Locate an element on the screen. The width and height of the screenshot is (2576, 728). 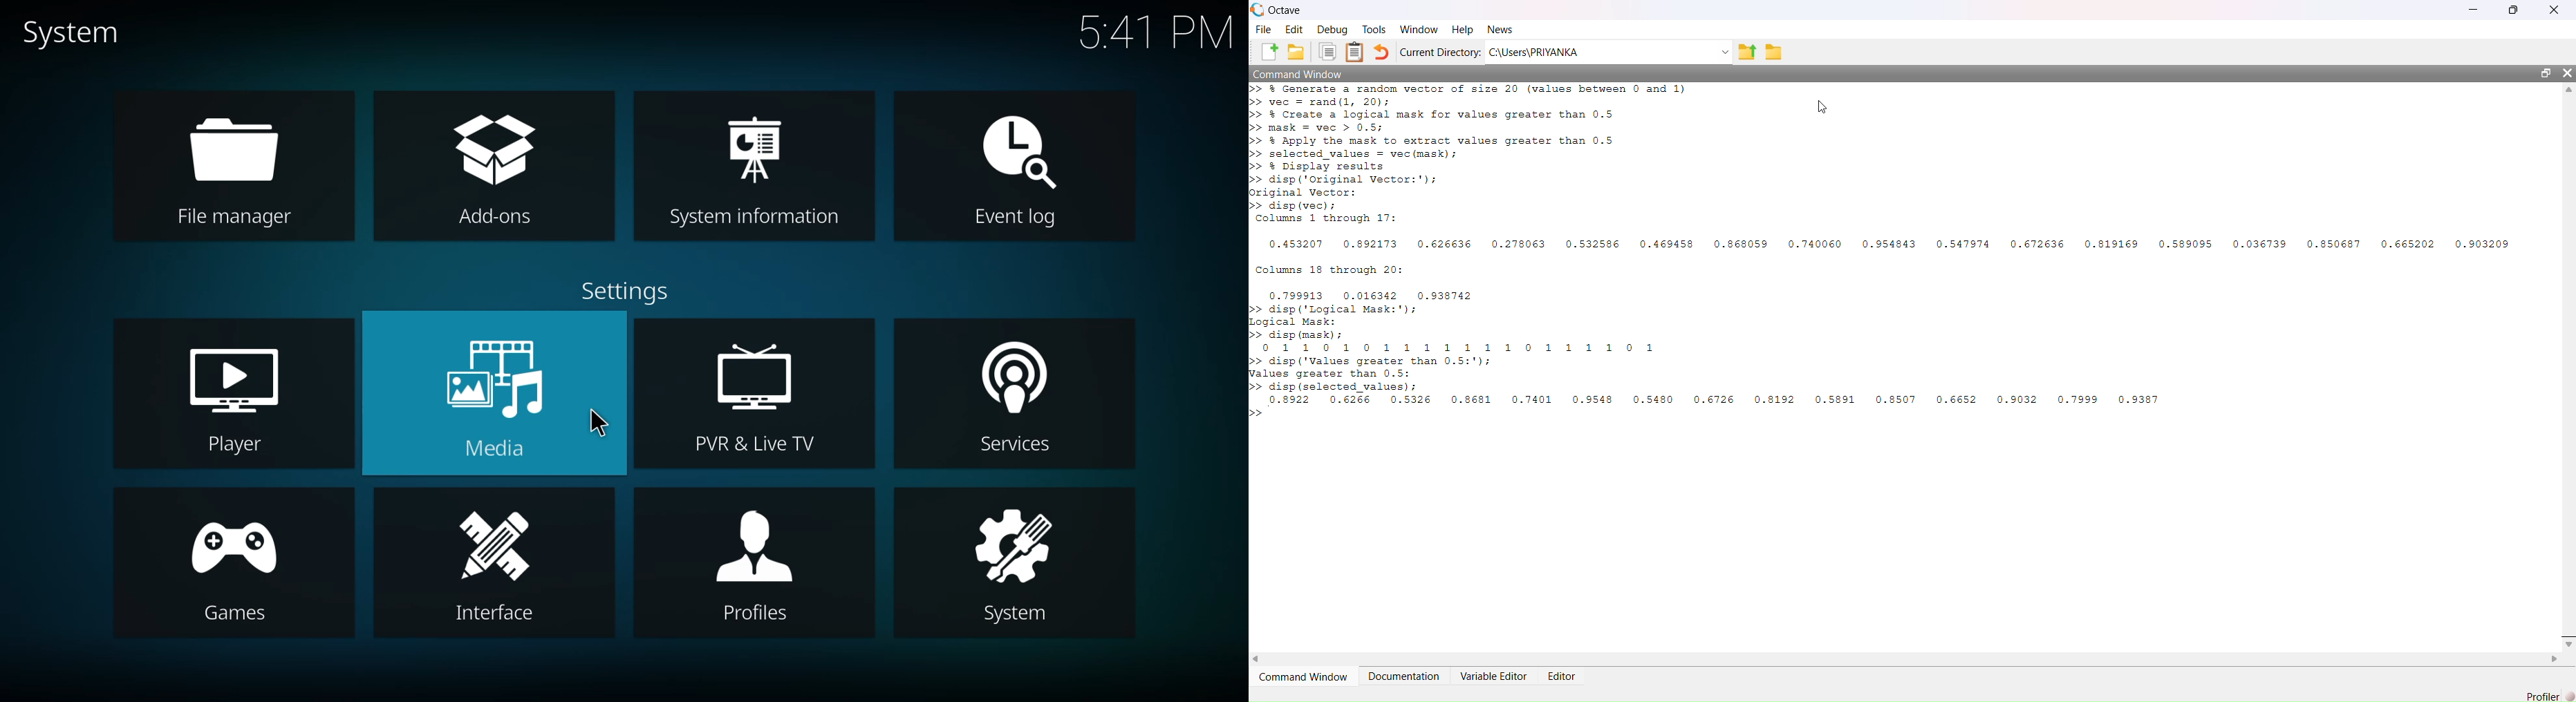
Window is located at coordinates (1419, 30).